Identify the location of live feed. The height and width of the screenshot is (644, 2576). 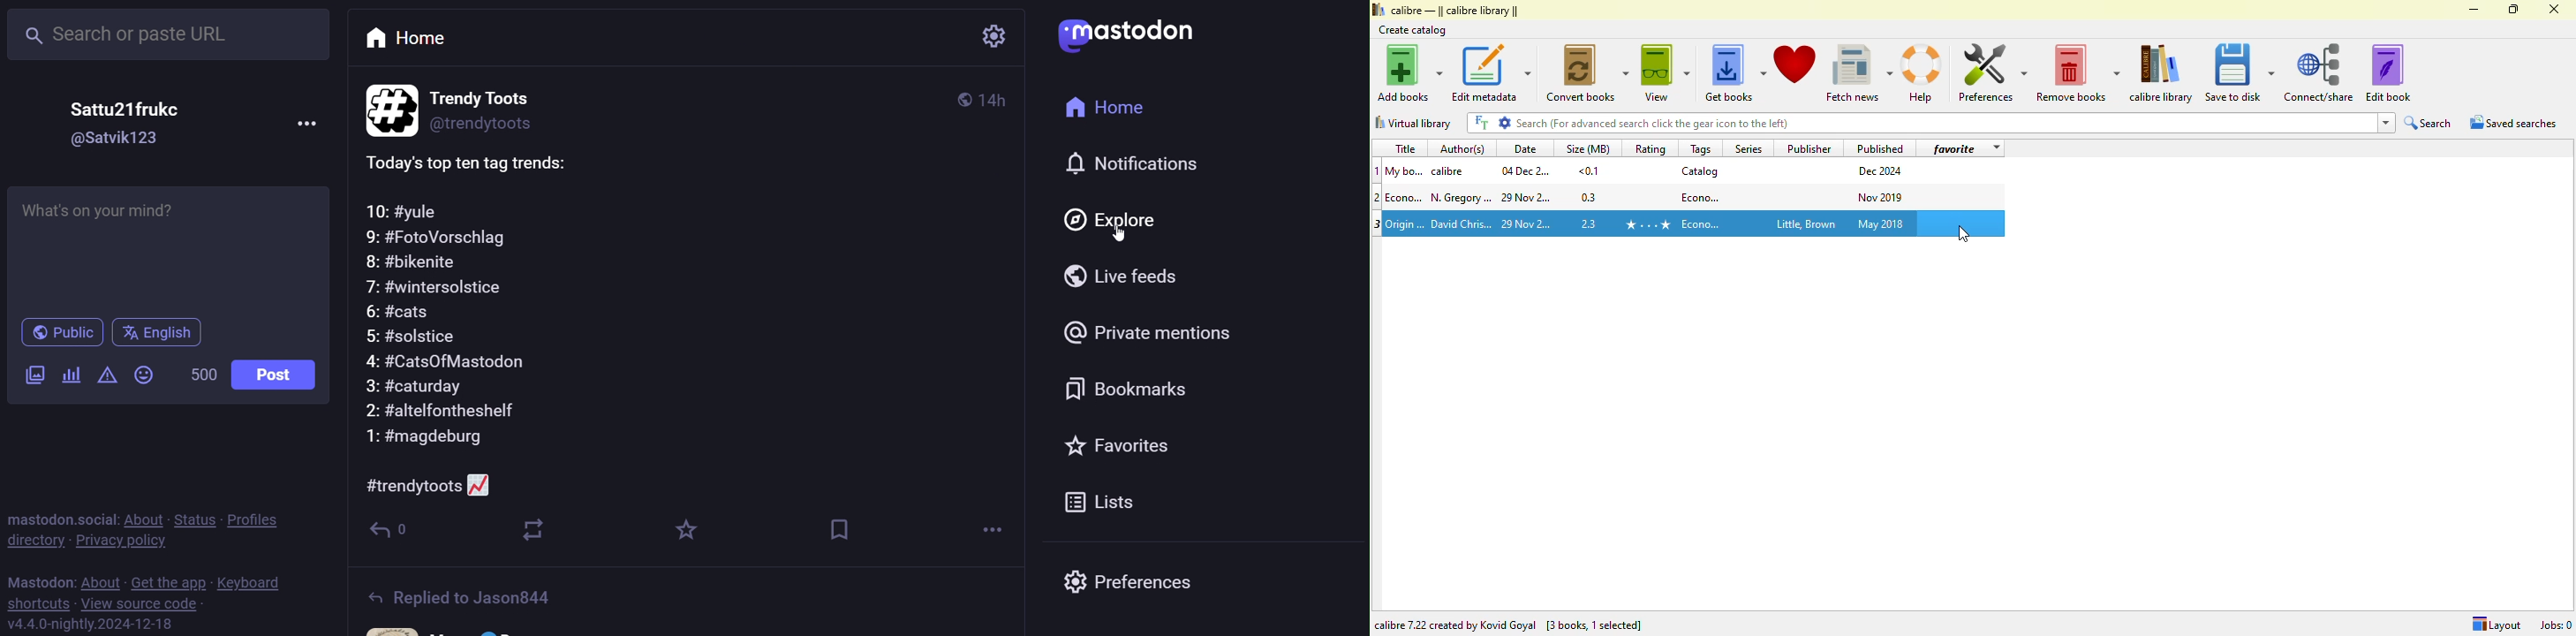
(1121, 277).